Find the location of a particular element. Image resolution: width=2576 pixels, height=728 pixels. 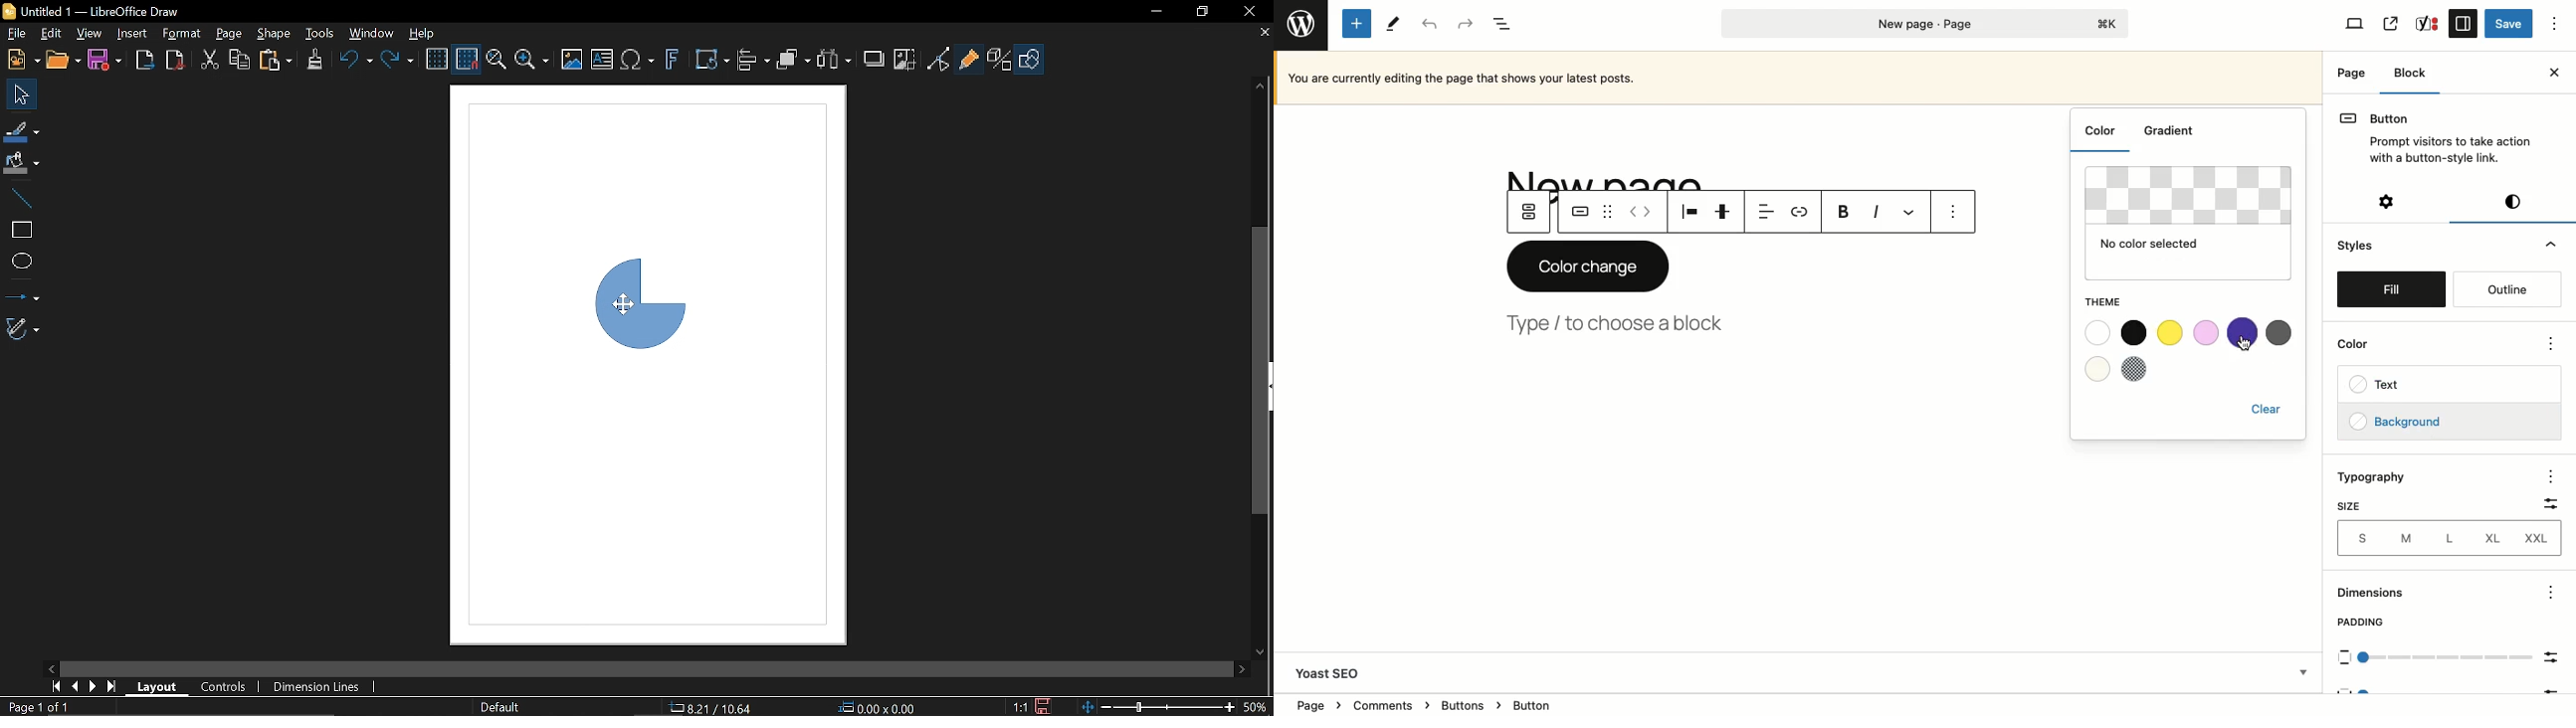

Change zoom is located at coordinates (1156, 707).